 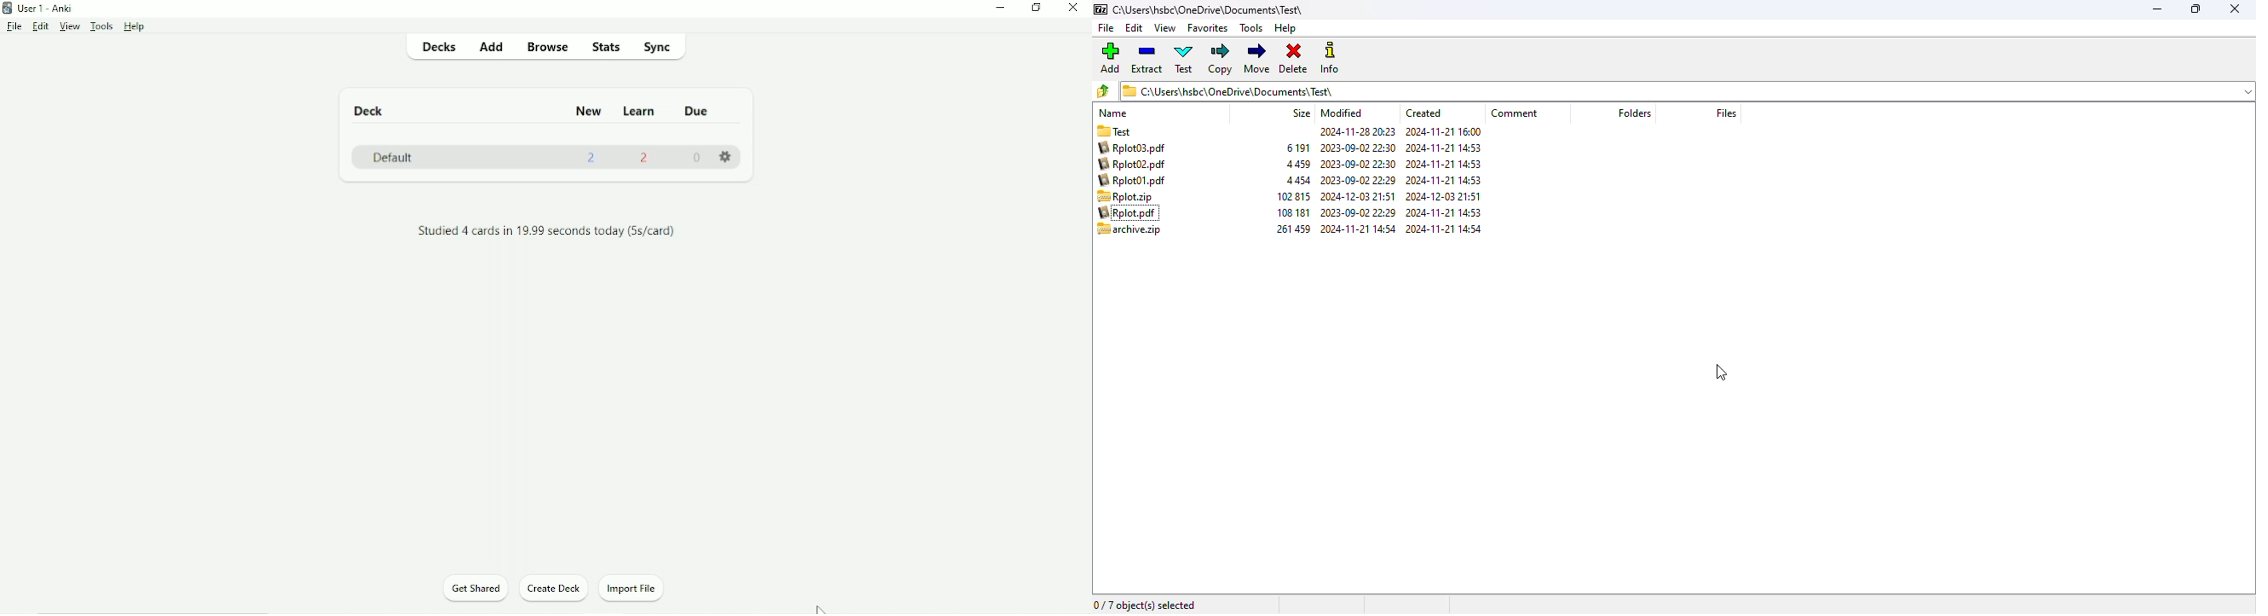 I want to click on move, so click(x=1258, y=58).